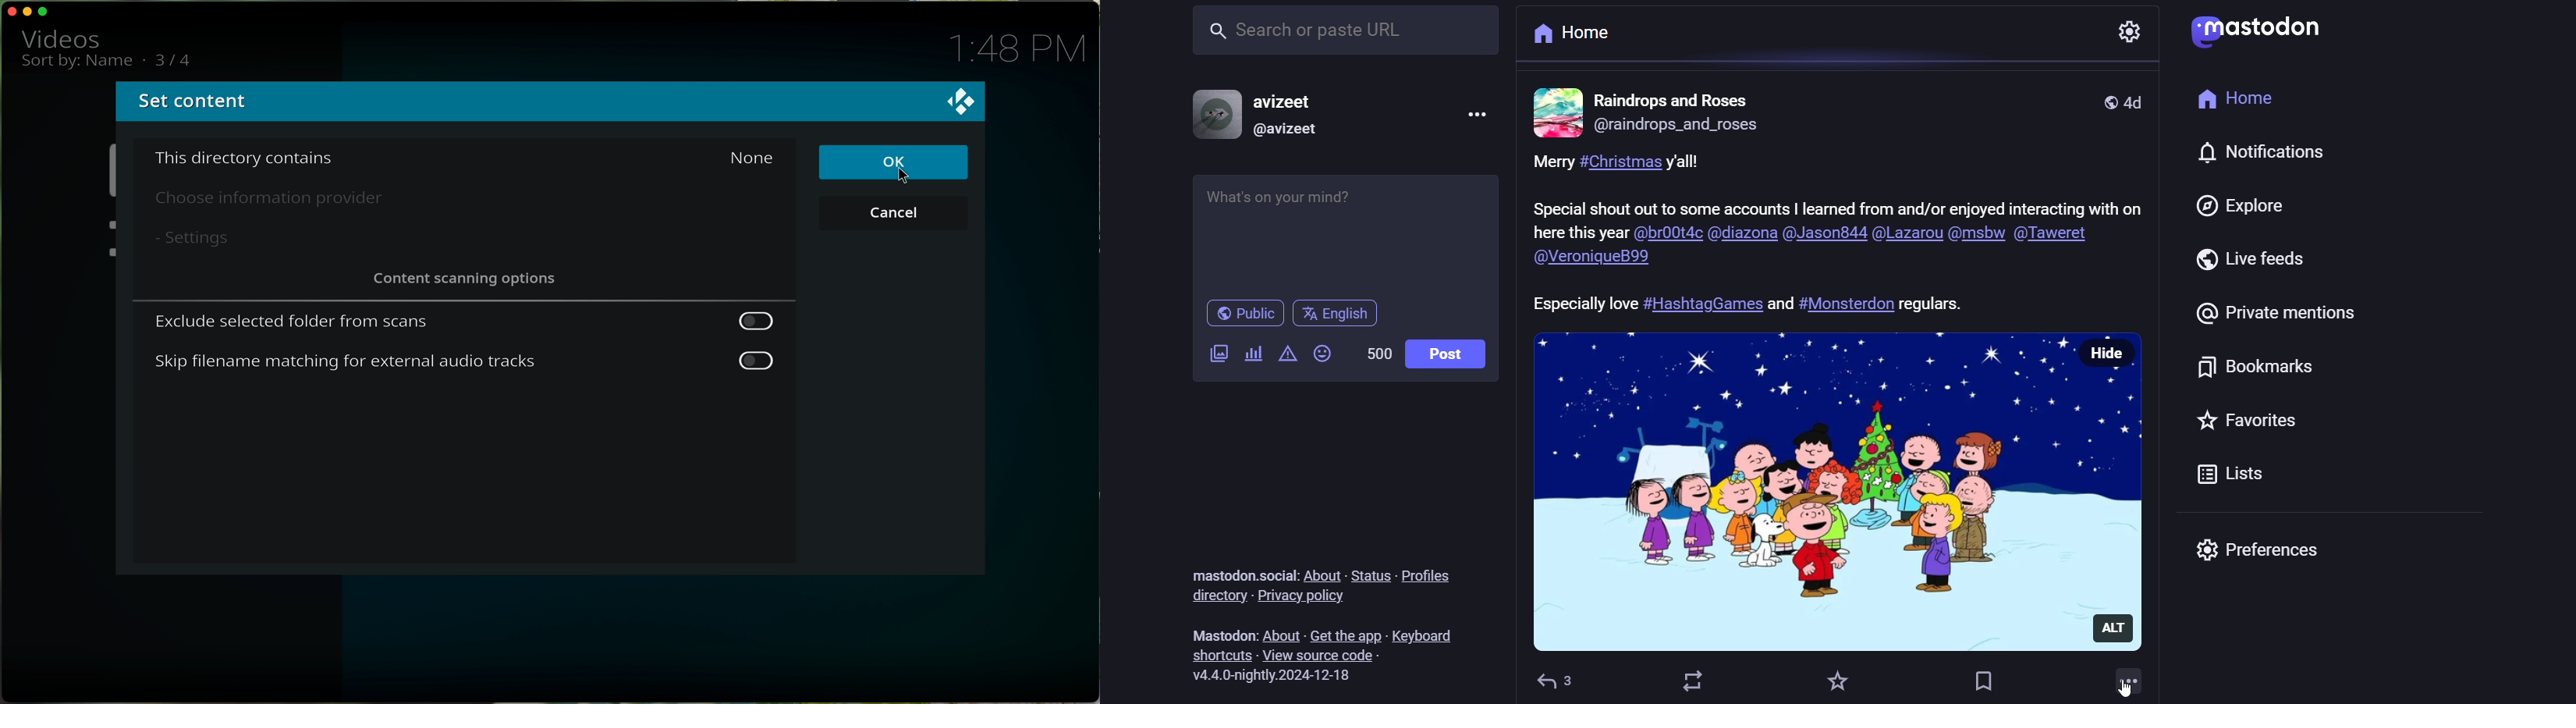  Describe the element at coordinates (2120, 623) in the screenshot. I see `ALT` at that location.